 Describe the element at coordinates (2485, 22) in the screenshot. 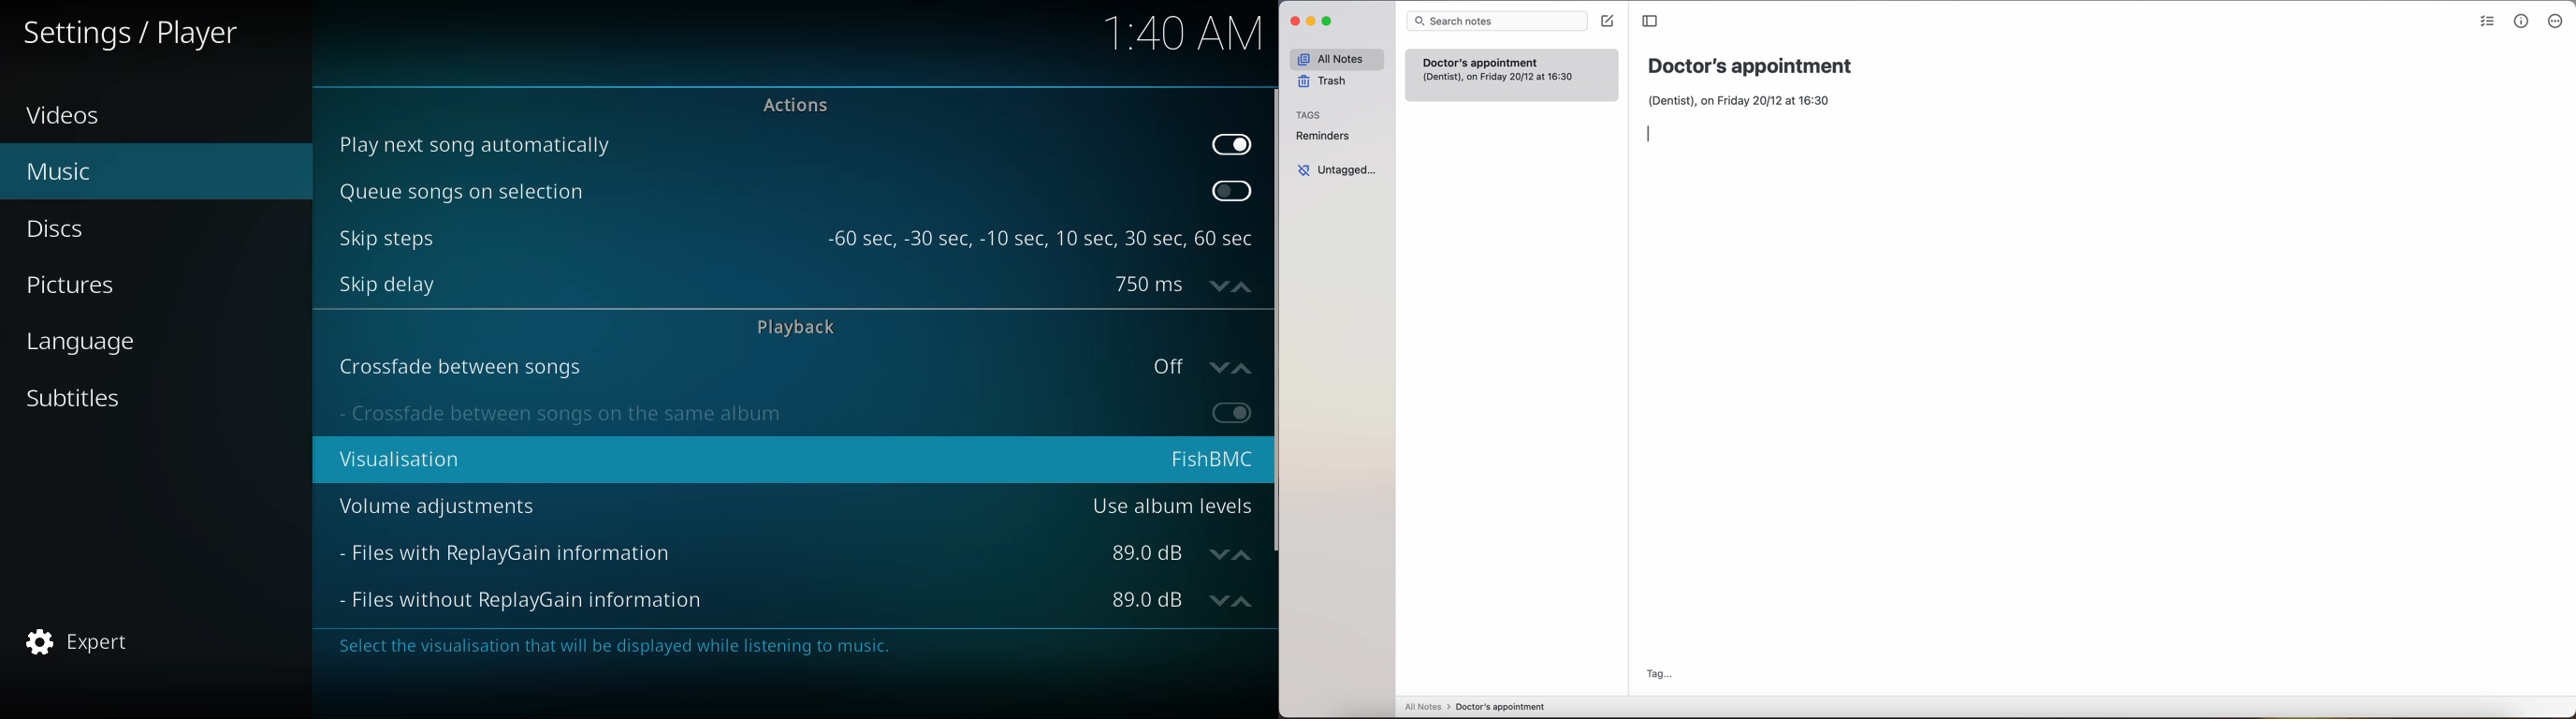

I see `check list` at that location.